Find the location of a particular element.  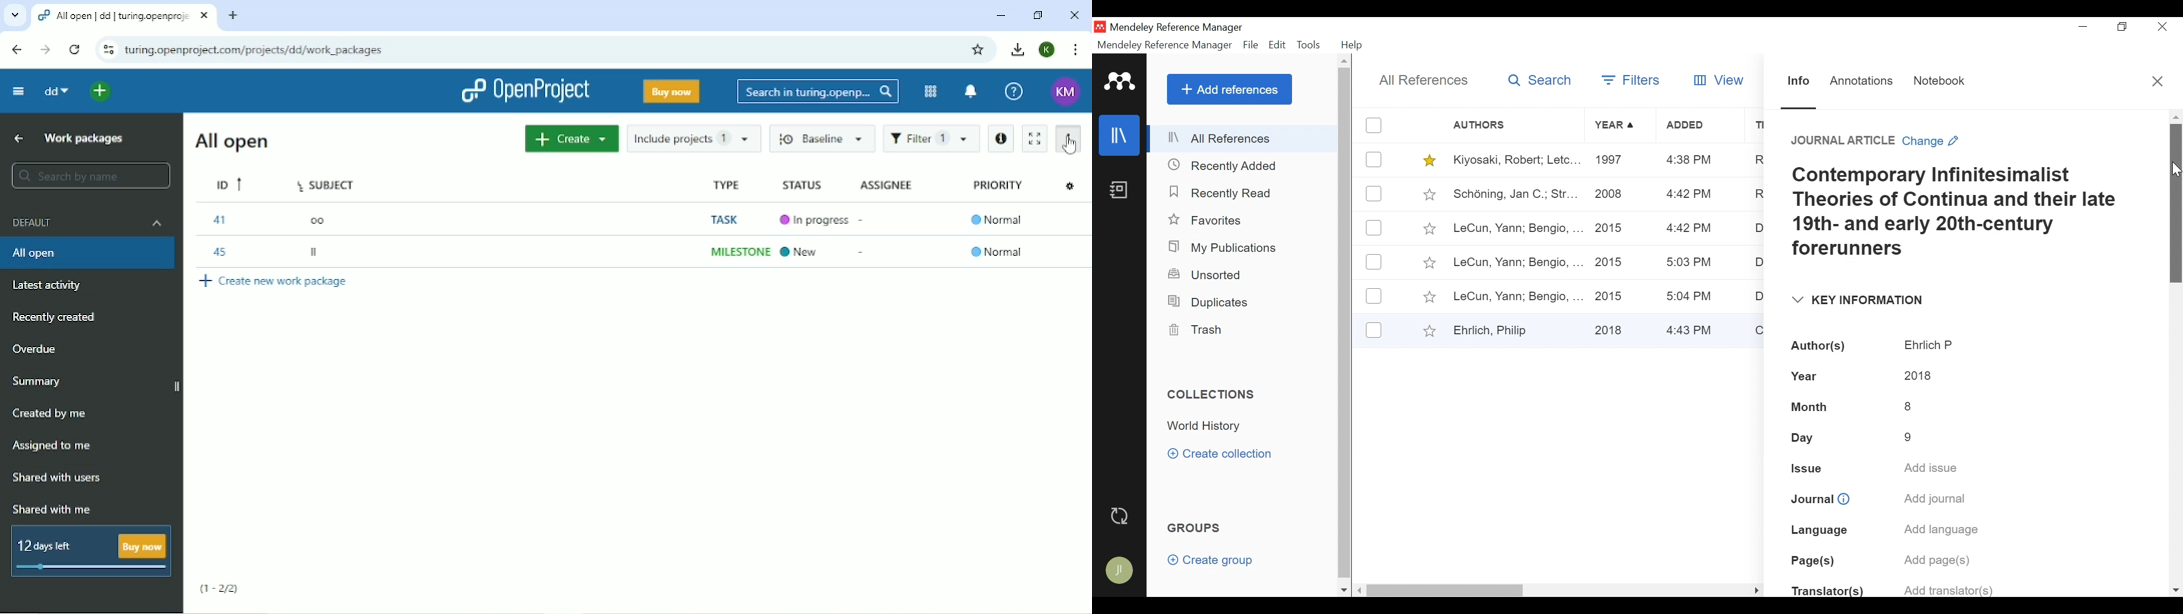

Recently Added is located at coordinates (1223, 192).